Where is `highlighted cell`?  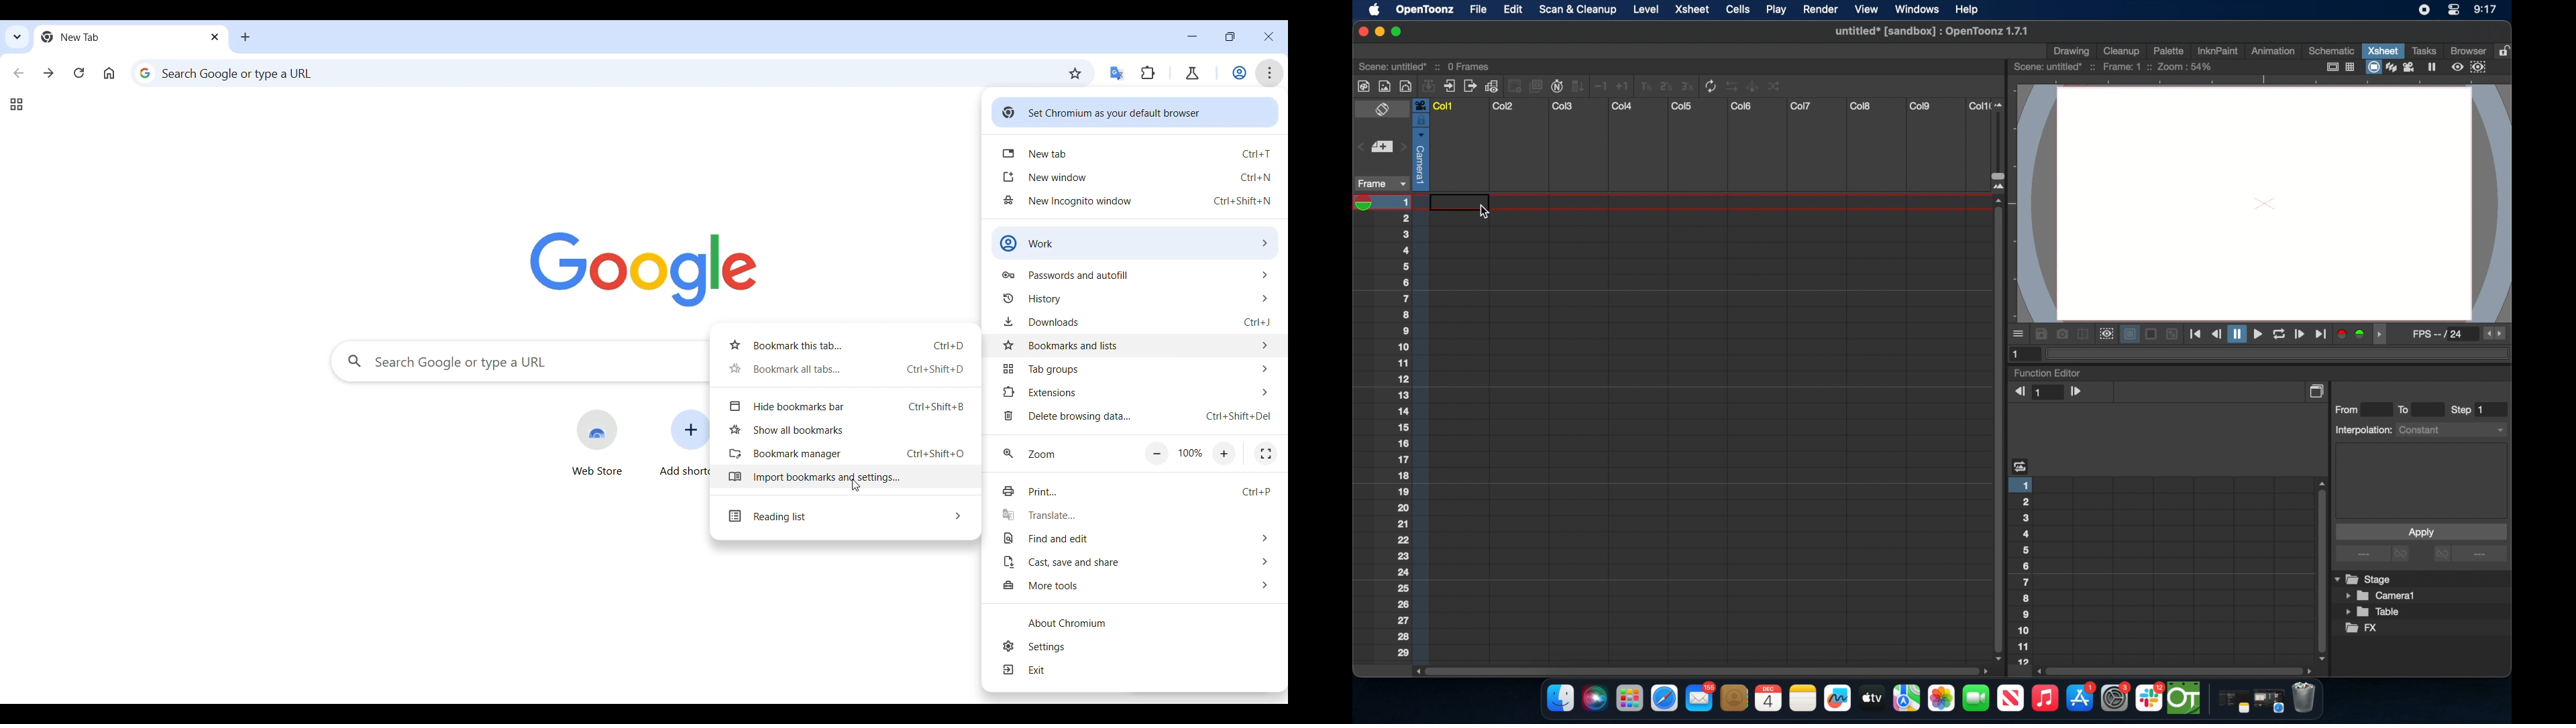
highlighted cell is located at coordinates (1445, 205).